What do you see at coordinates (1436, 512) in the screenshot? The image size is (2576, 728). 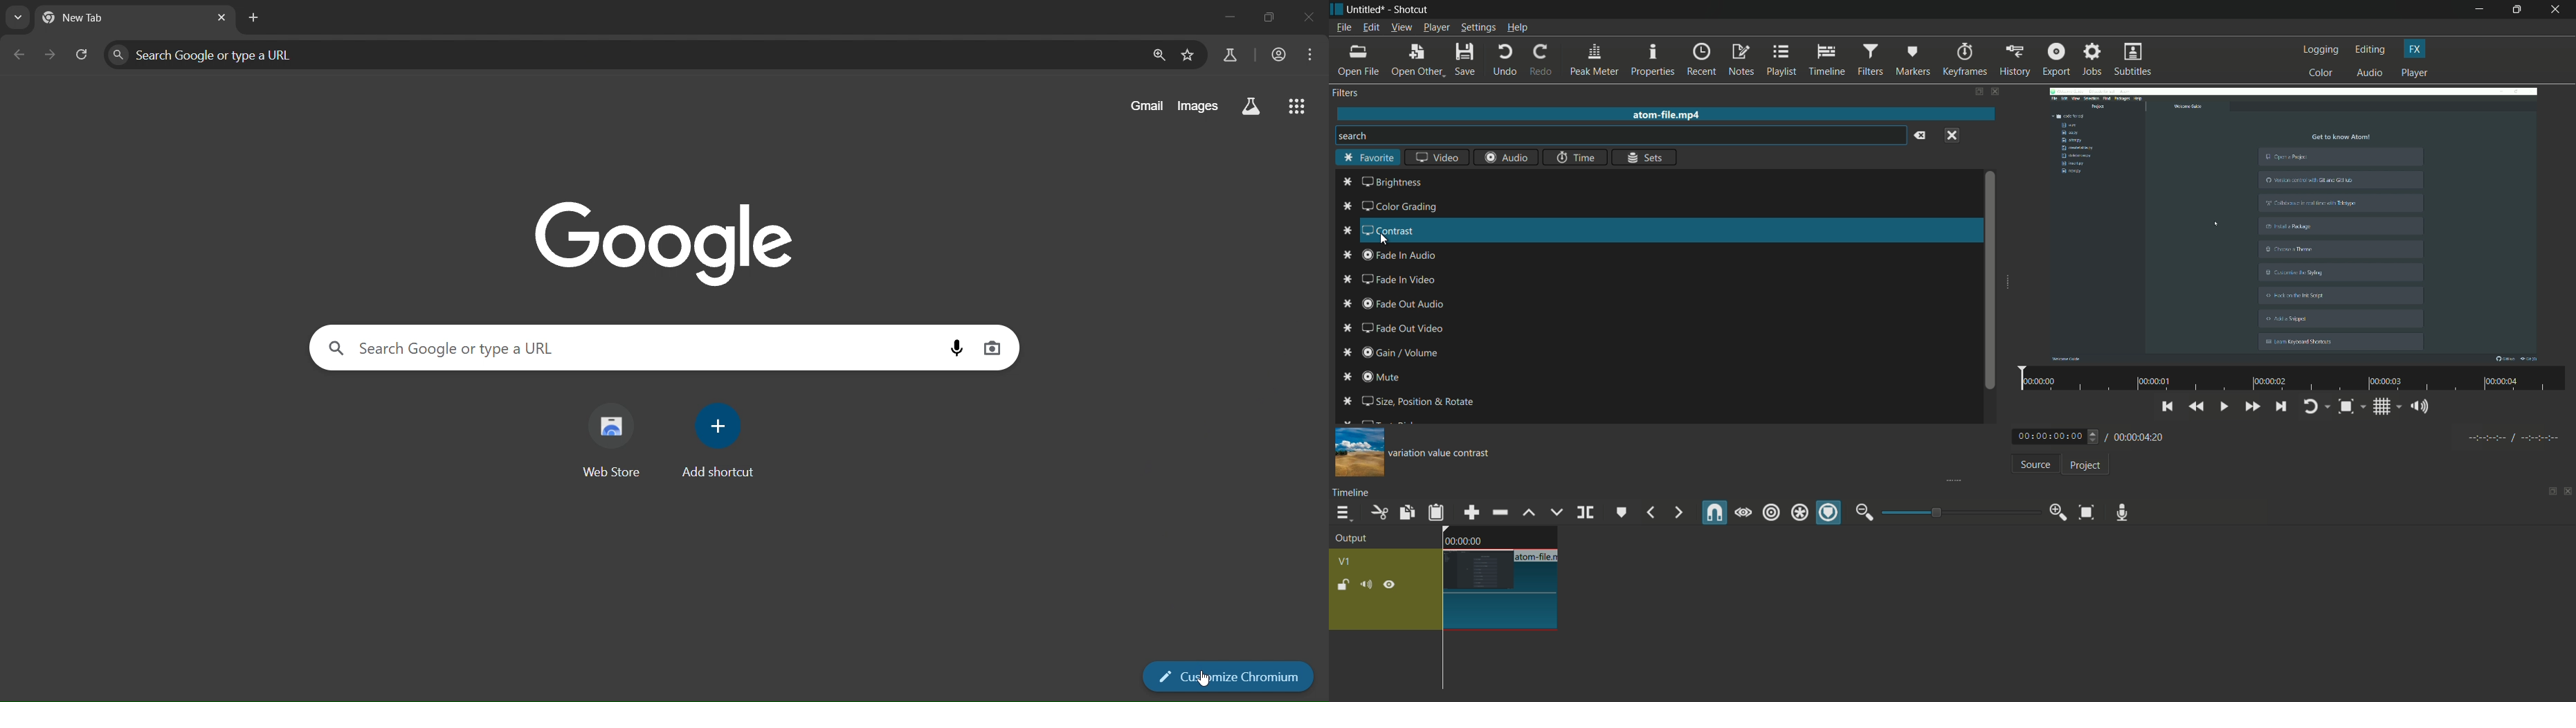 I see `paste` at bounding box center [1436, 512].